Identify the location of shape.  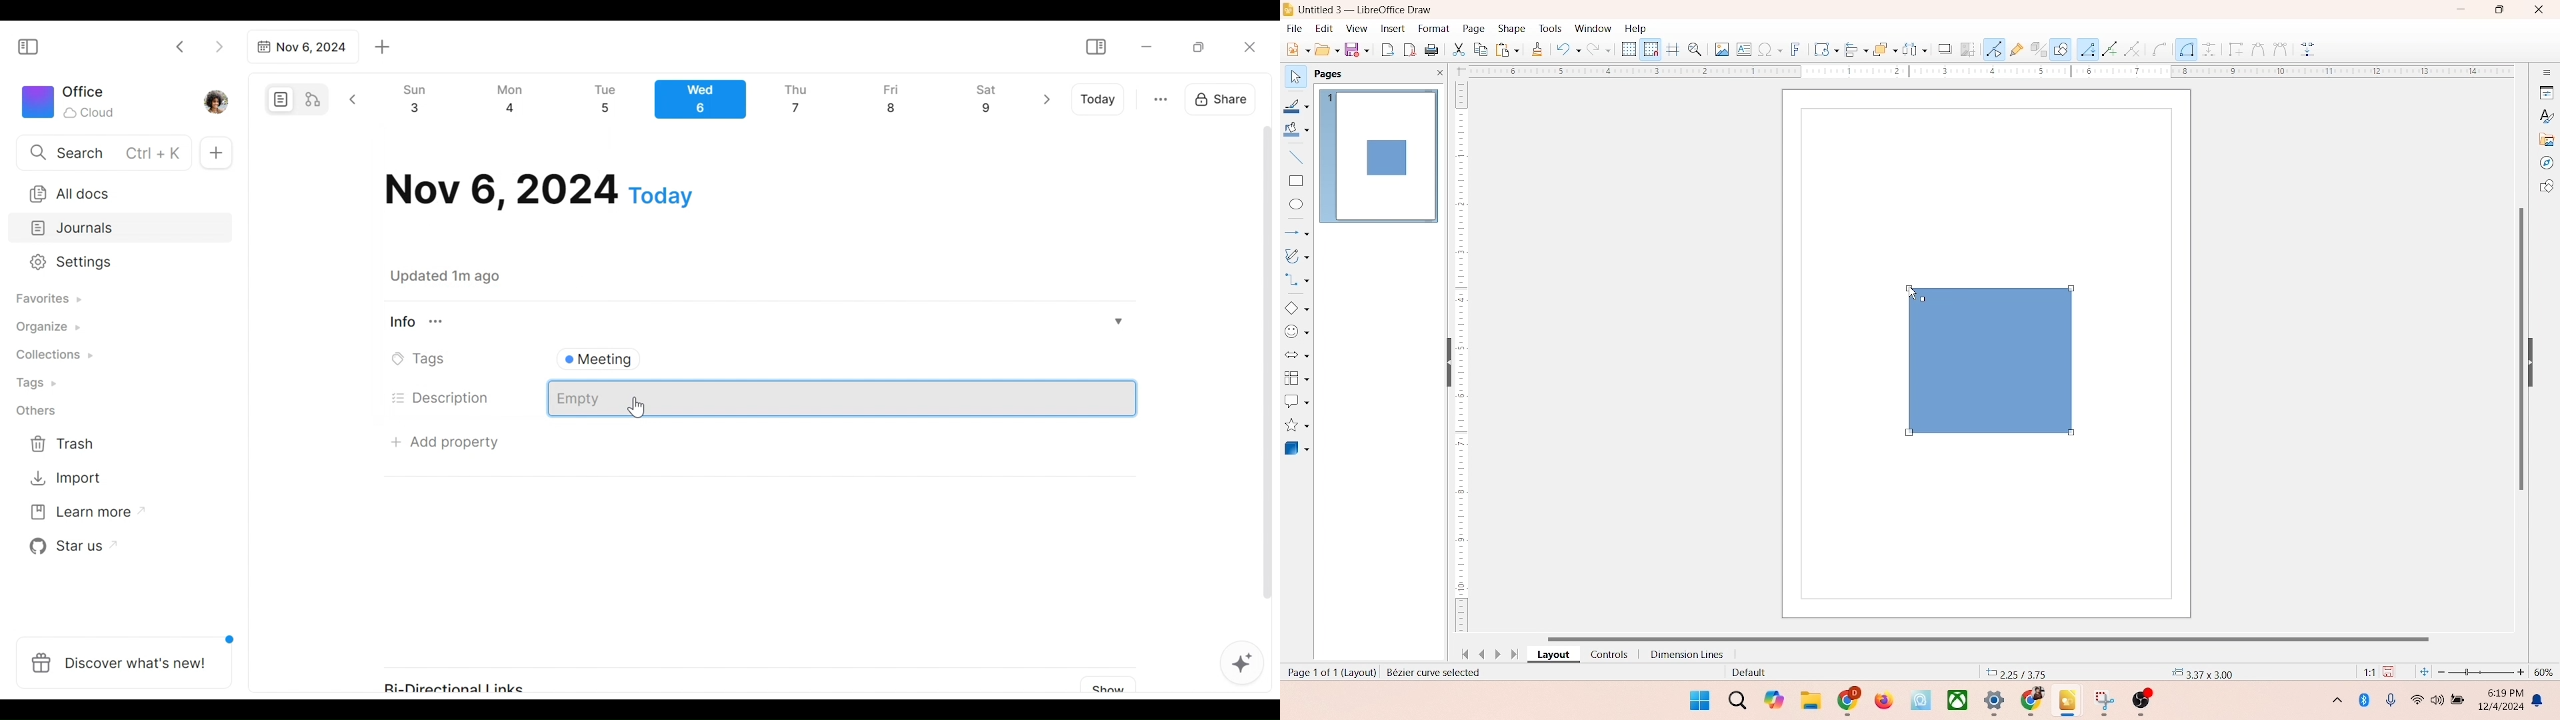
(1511, 28).